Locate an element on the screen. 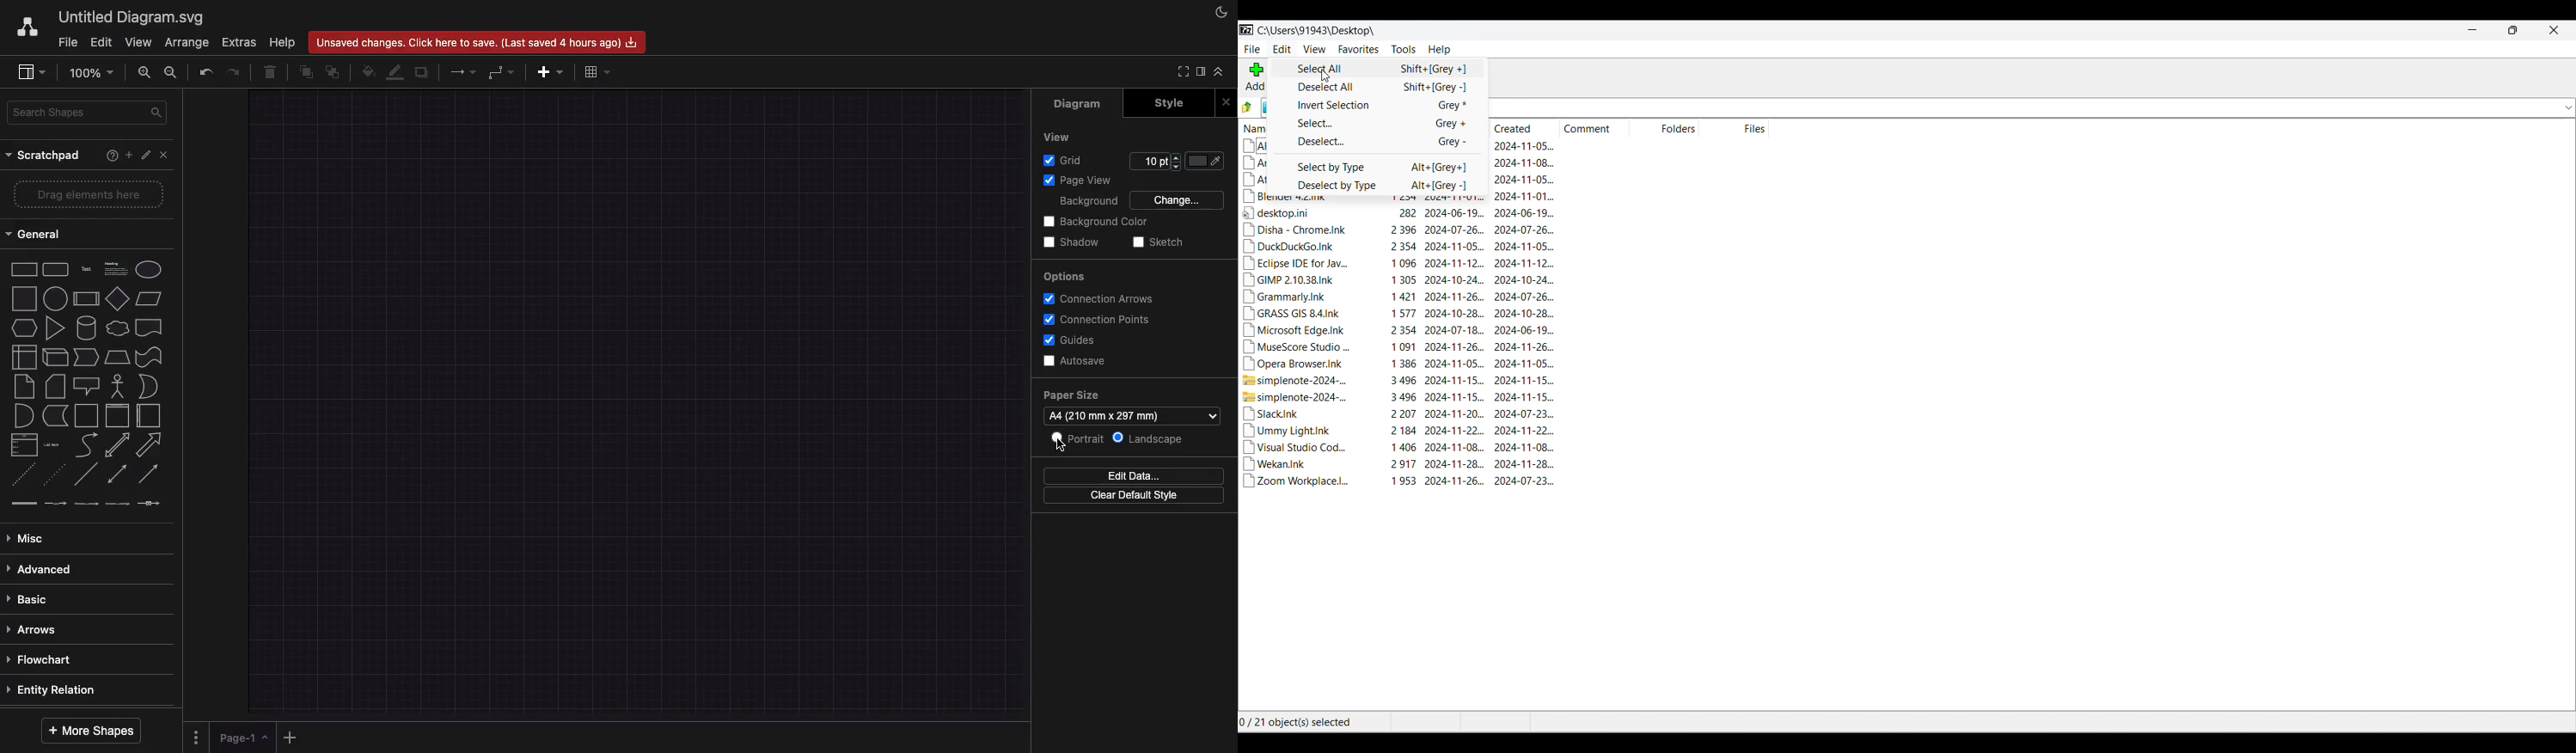 Image resolution: width=2576 pixels, height=756 pixels. Change is located at coordinates (1177, 202).